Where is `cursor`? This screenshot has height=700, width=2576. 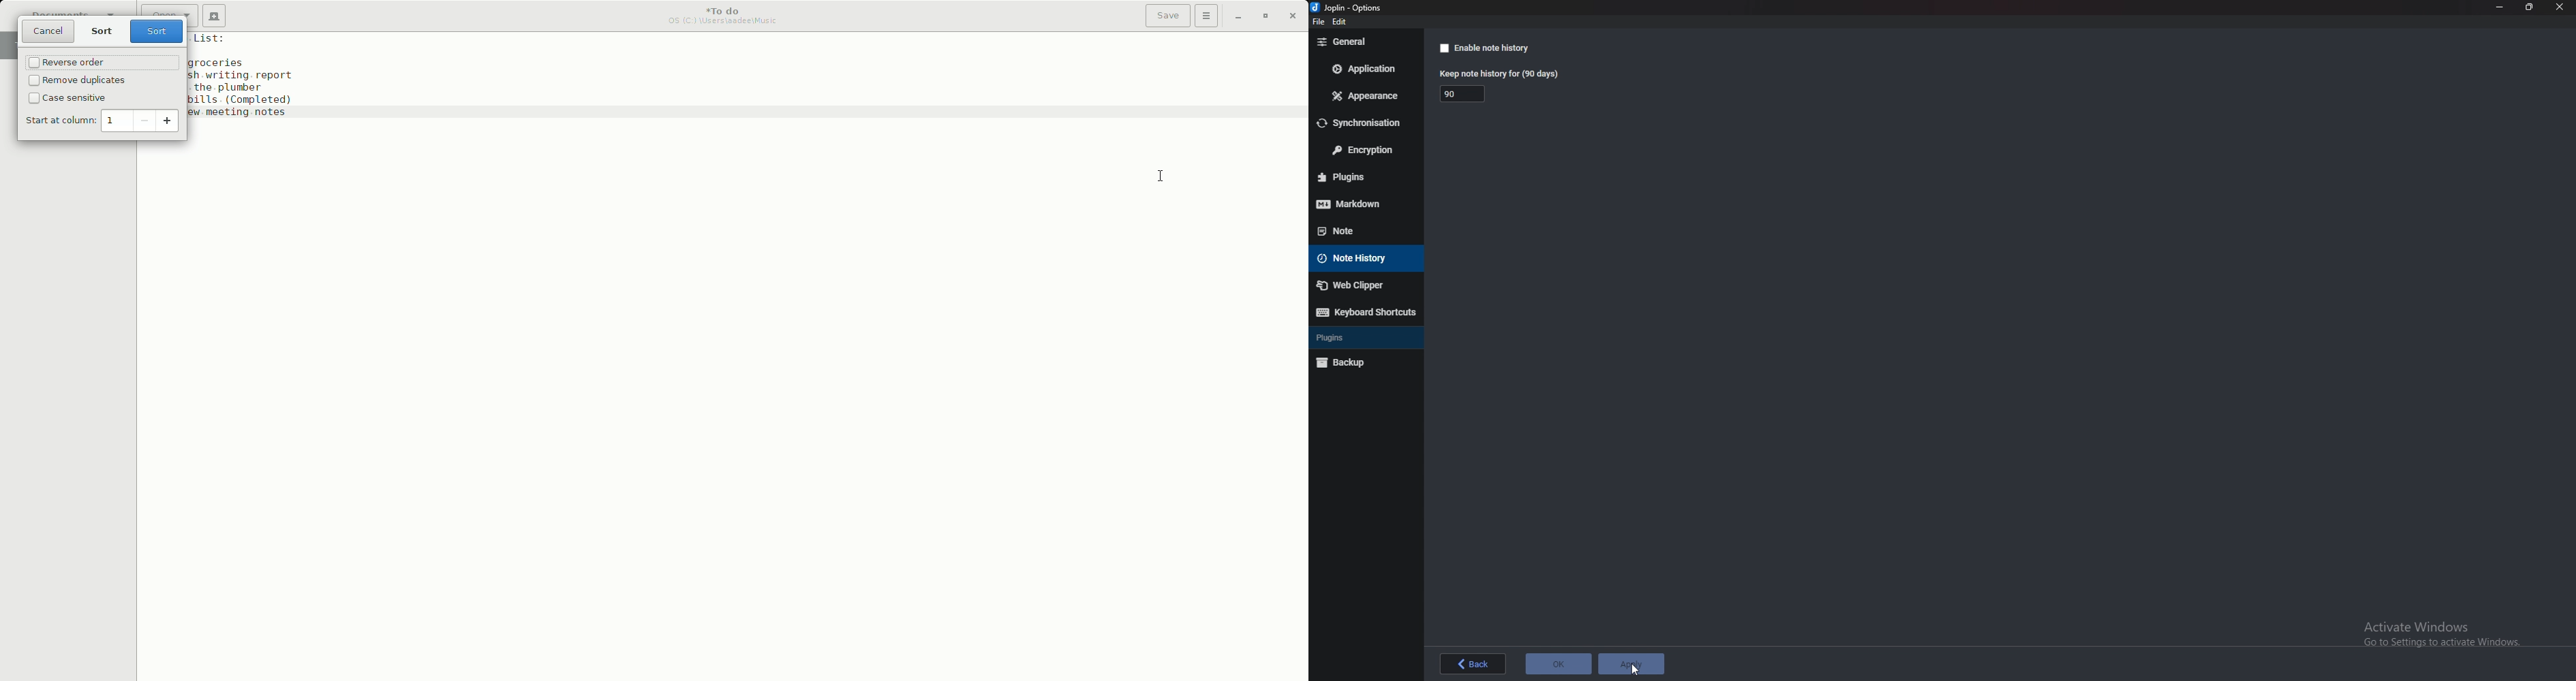 cursor is located at coordinates (1634, 668).